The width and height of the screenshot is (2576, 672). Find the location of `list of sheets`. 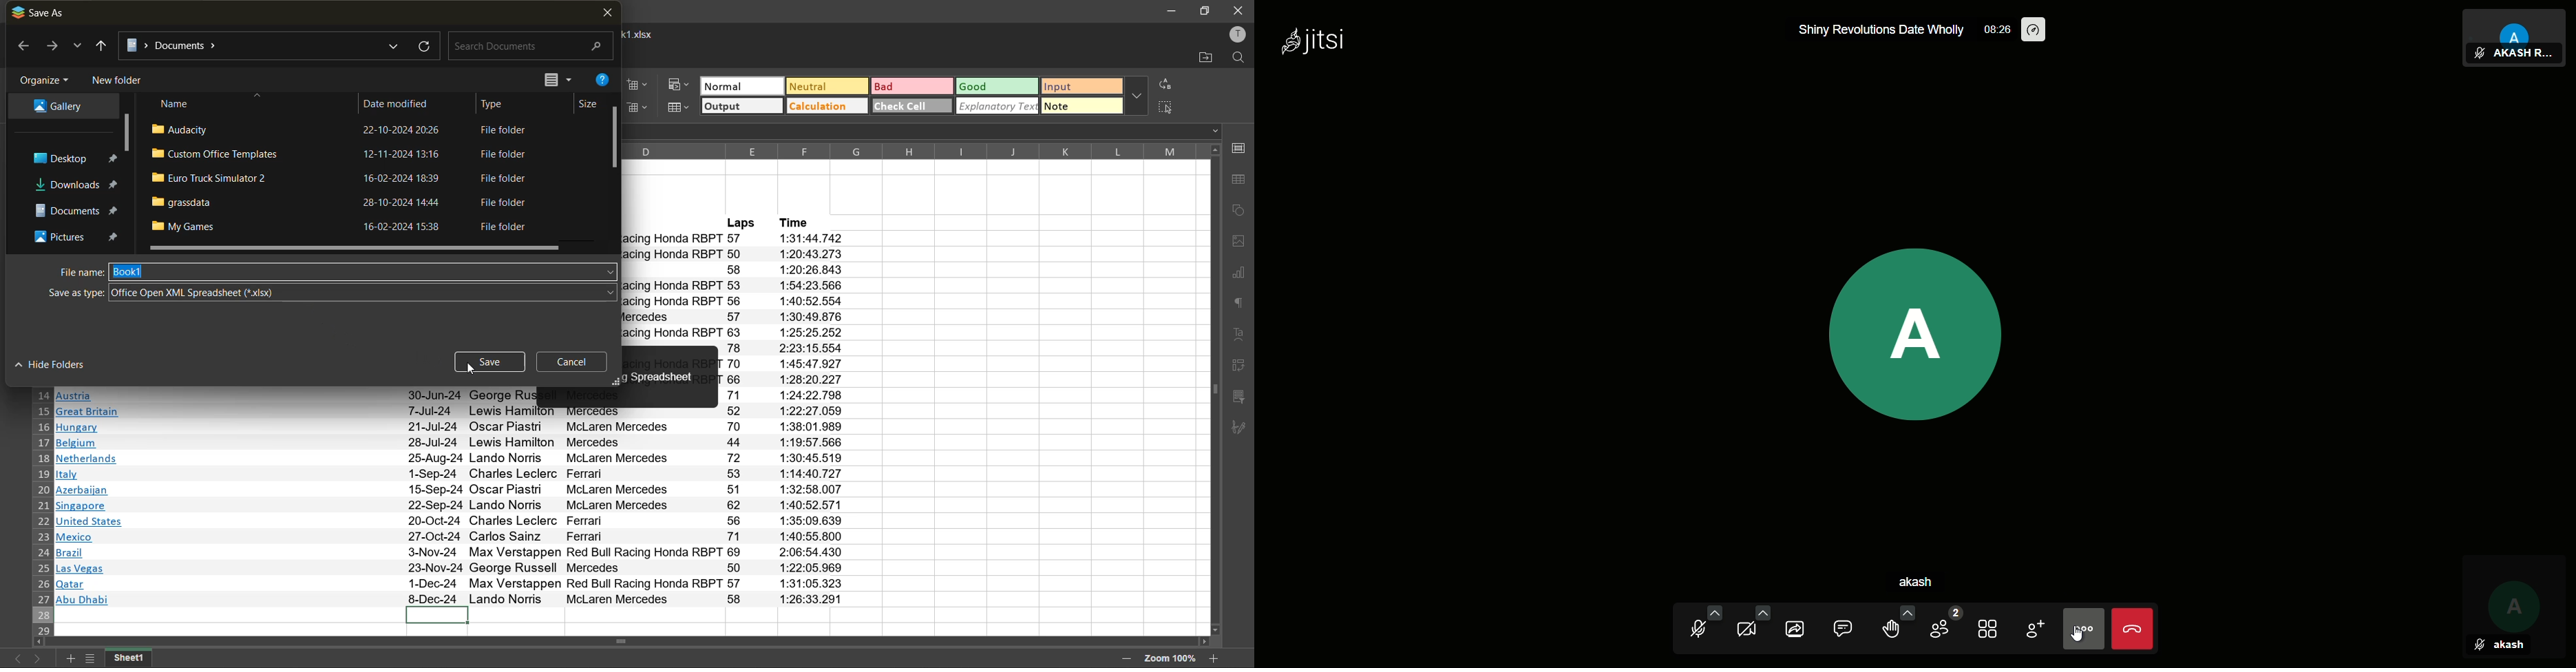

list of sheets is located at coordinates (91, 659).